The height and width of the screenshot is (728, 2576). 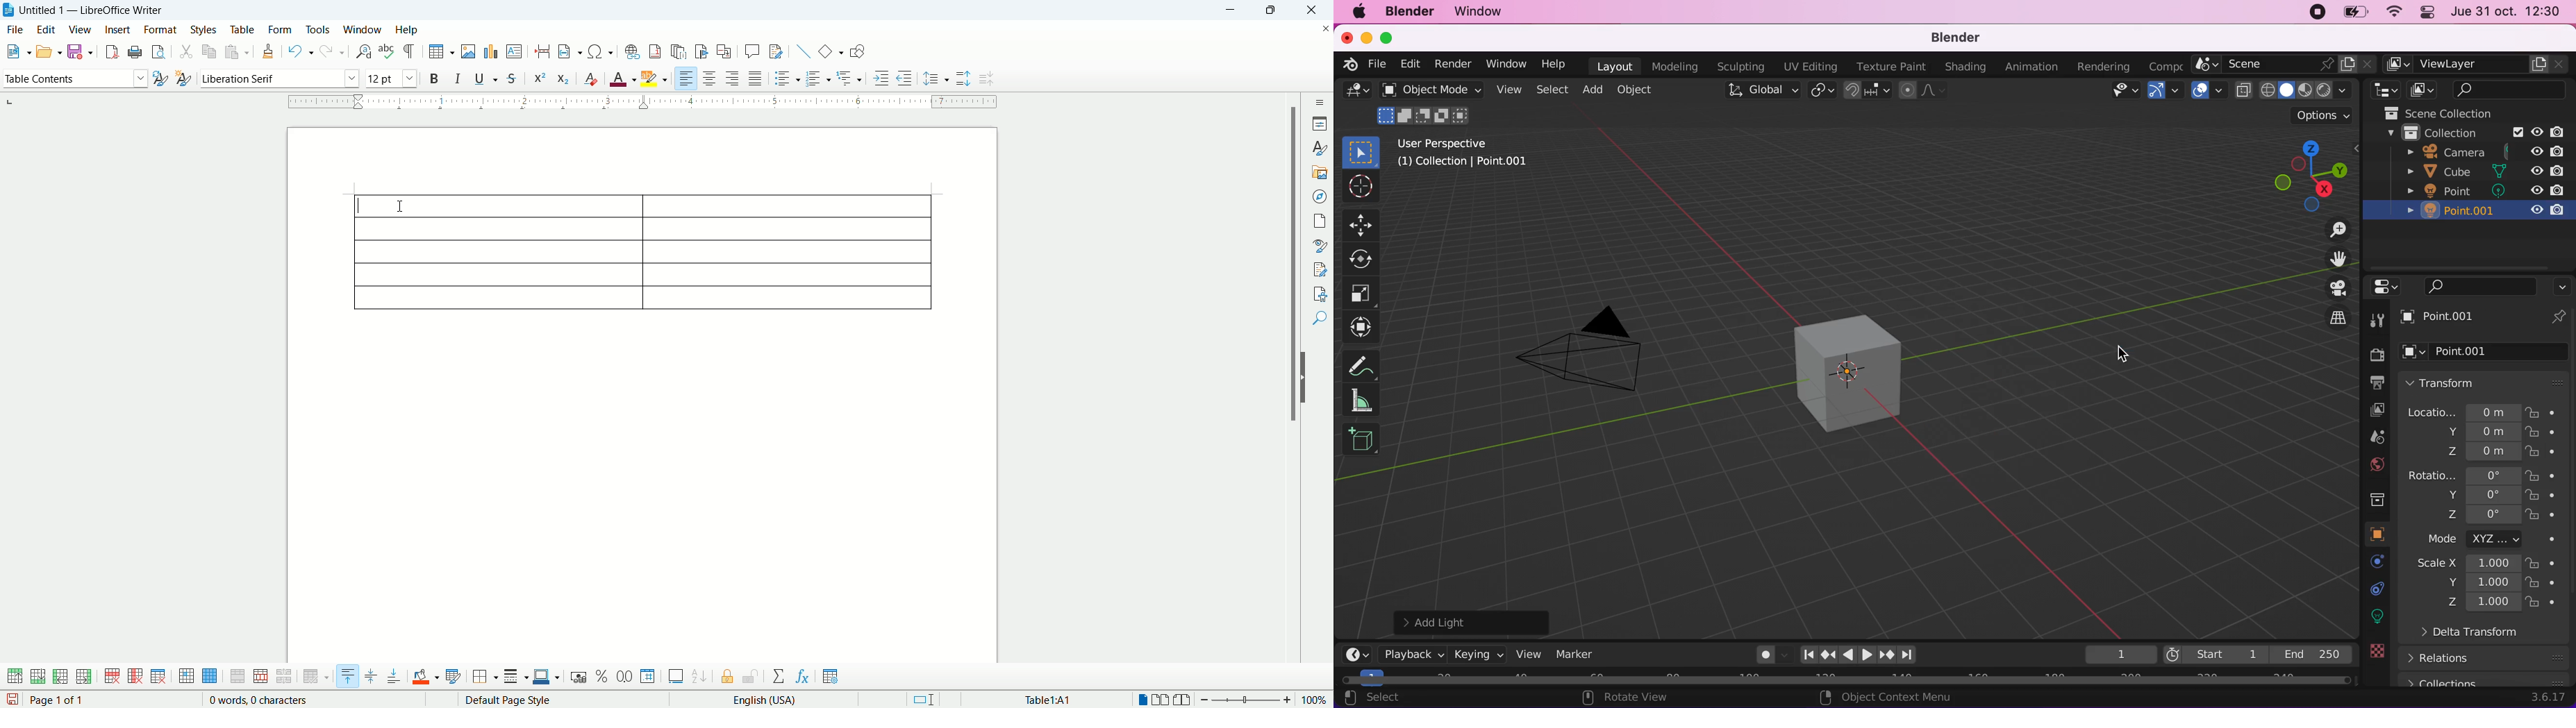 What do you see at coordinates (1352, 653) in the screenshot?
I see `editor type` at bounding box center [1352, 653].